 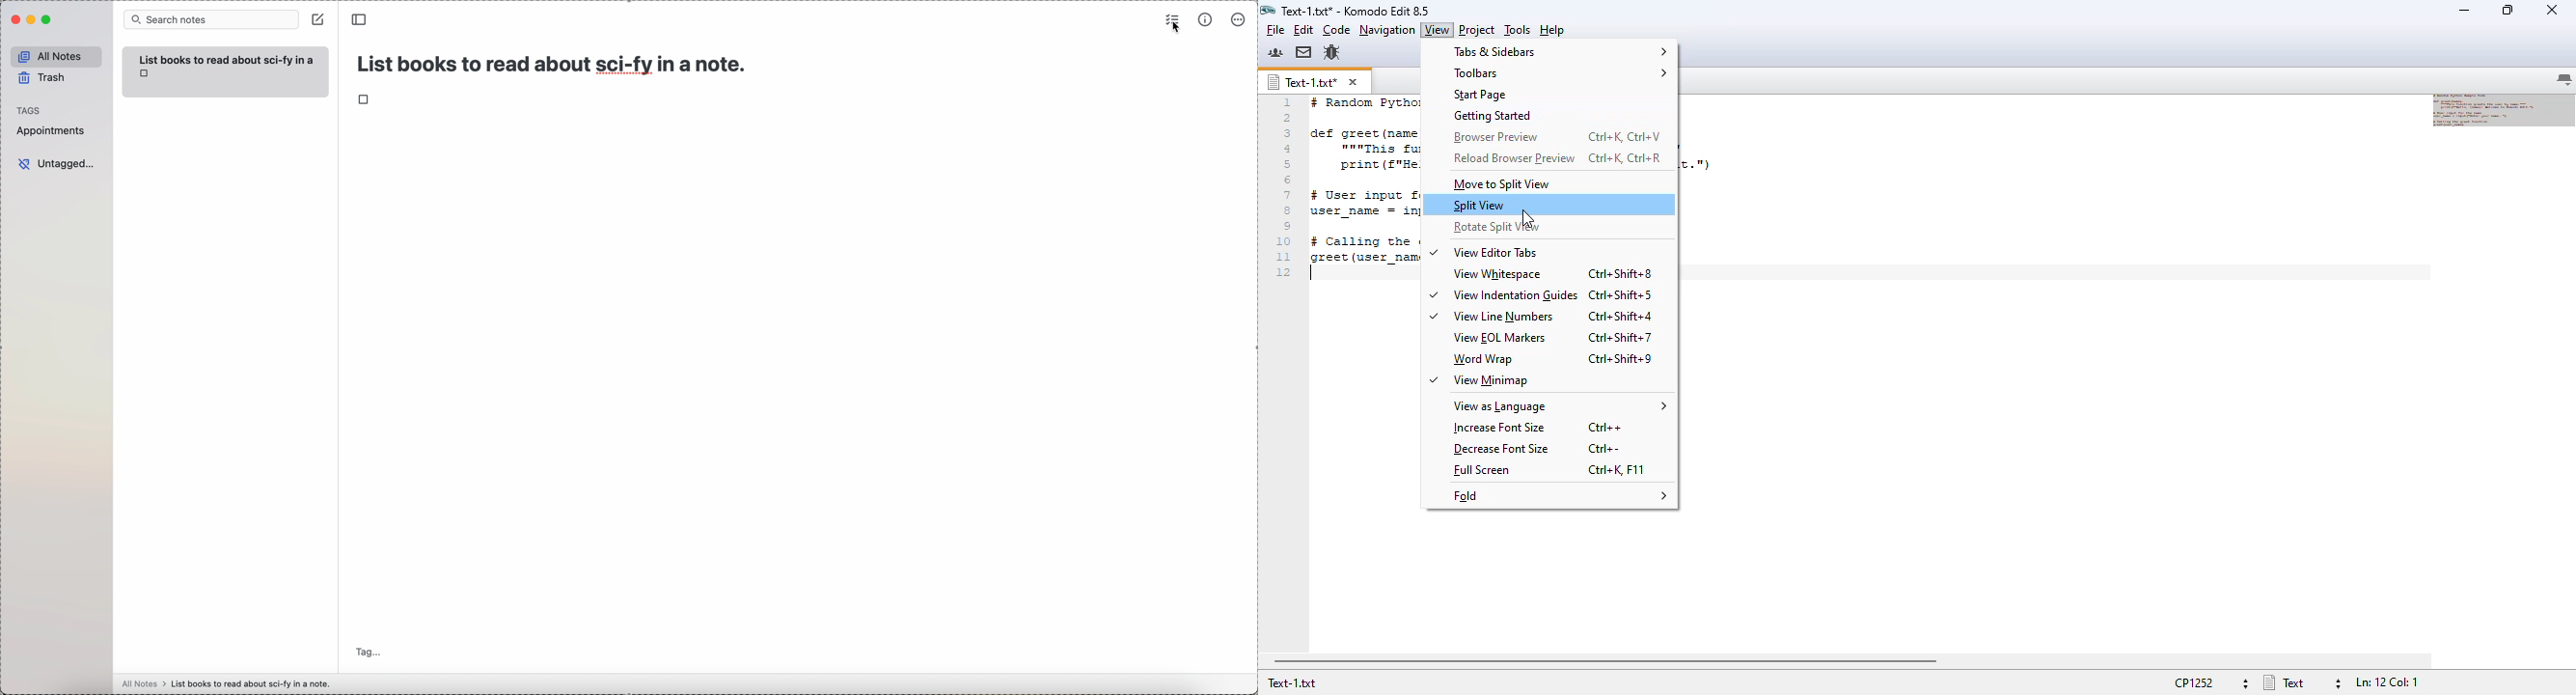 I want to click on untagged, so click(x=57, y=164).